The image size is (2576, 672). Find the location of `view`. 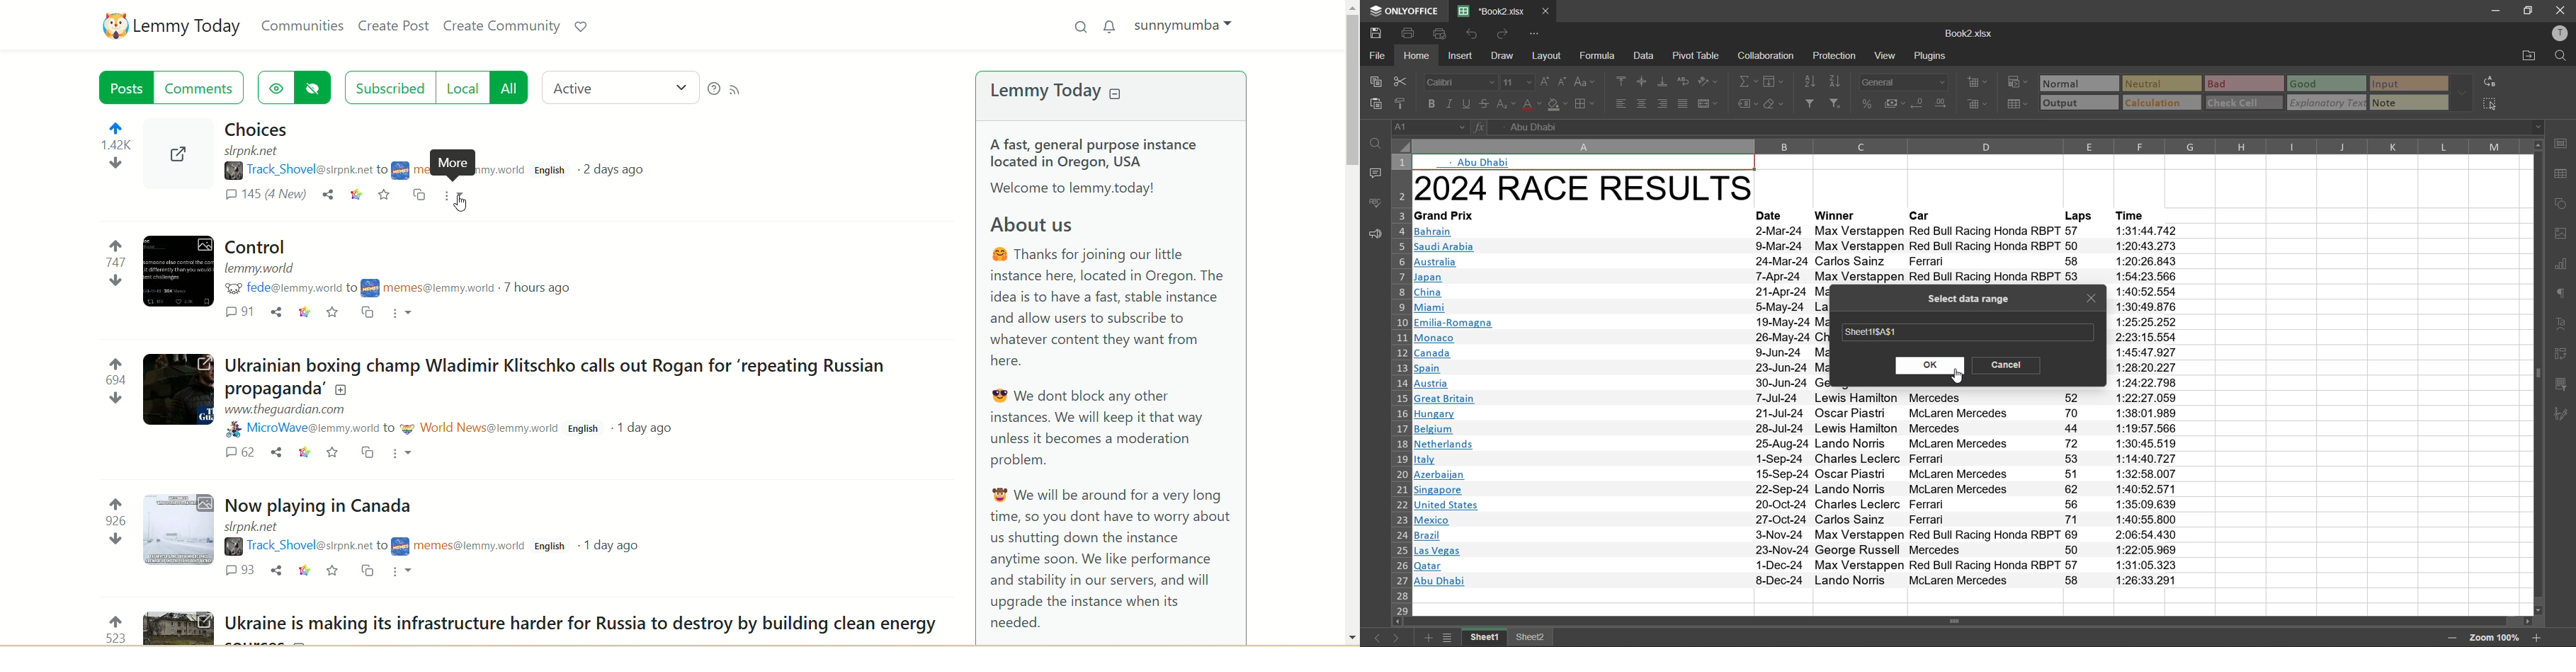

view is located at coordinates (1884, 55).